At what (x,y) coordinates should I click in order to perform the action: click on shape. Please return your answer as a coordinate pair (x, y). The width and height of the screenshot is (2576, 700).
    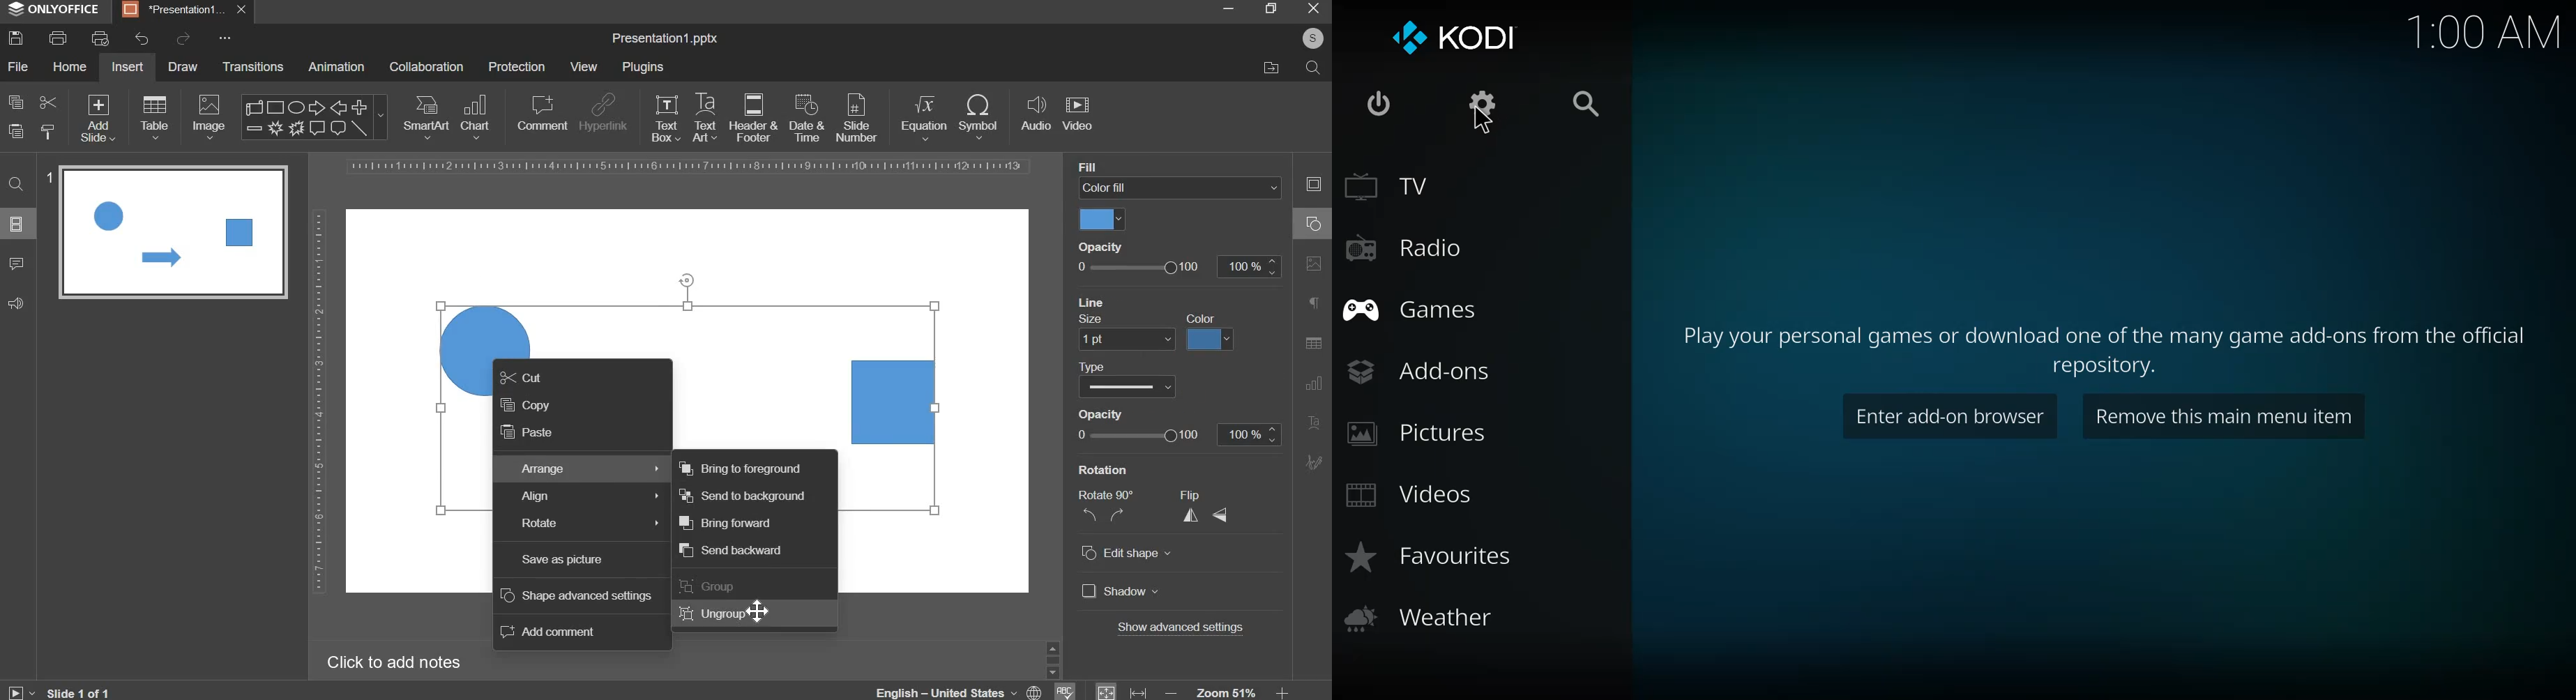
    Looking at the image, I should click on (312, 117).